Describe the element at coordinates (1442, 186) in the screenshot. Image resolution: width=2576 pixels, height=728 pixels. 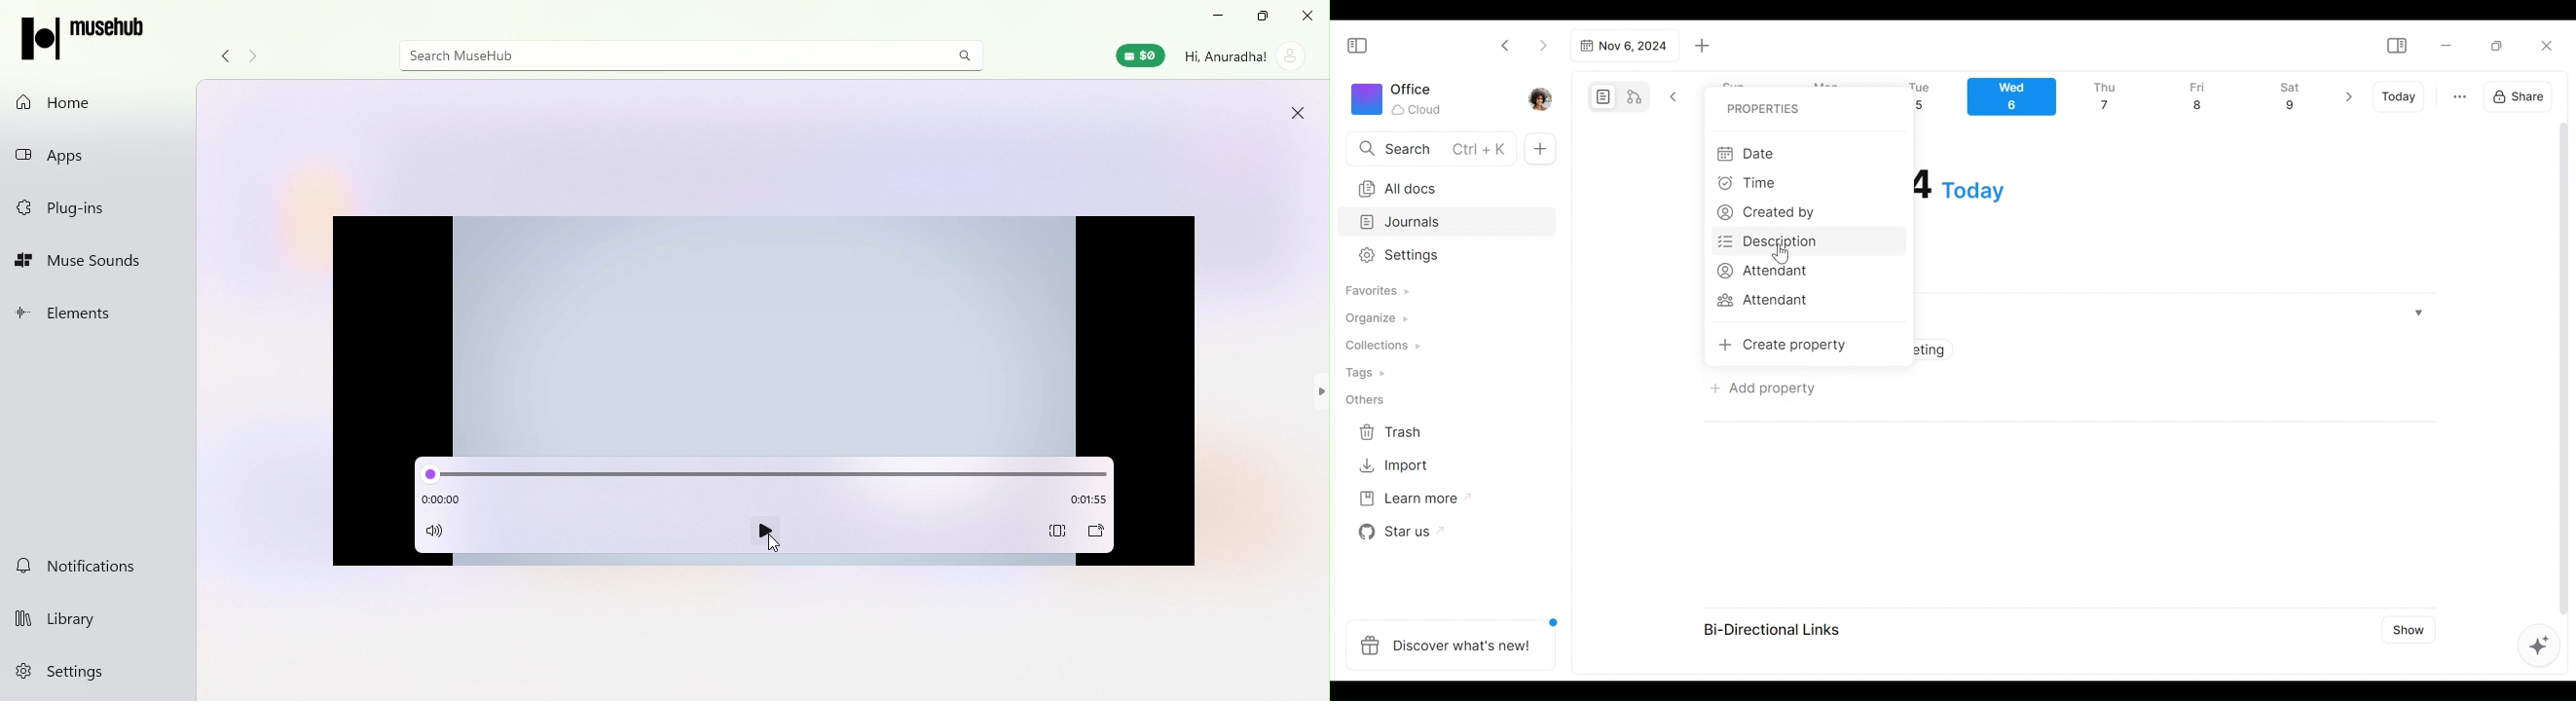
I see `All documents` at that location.